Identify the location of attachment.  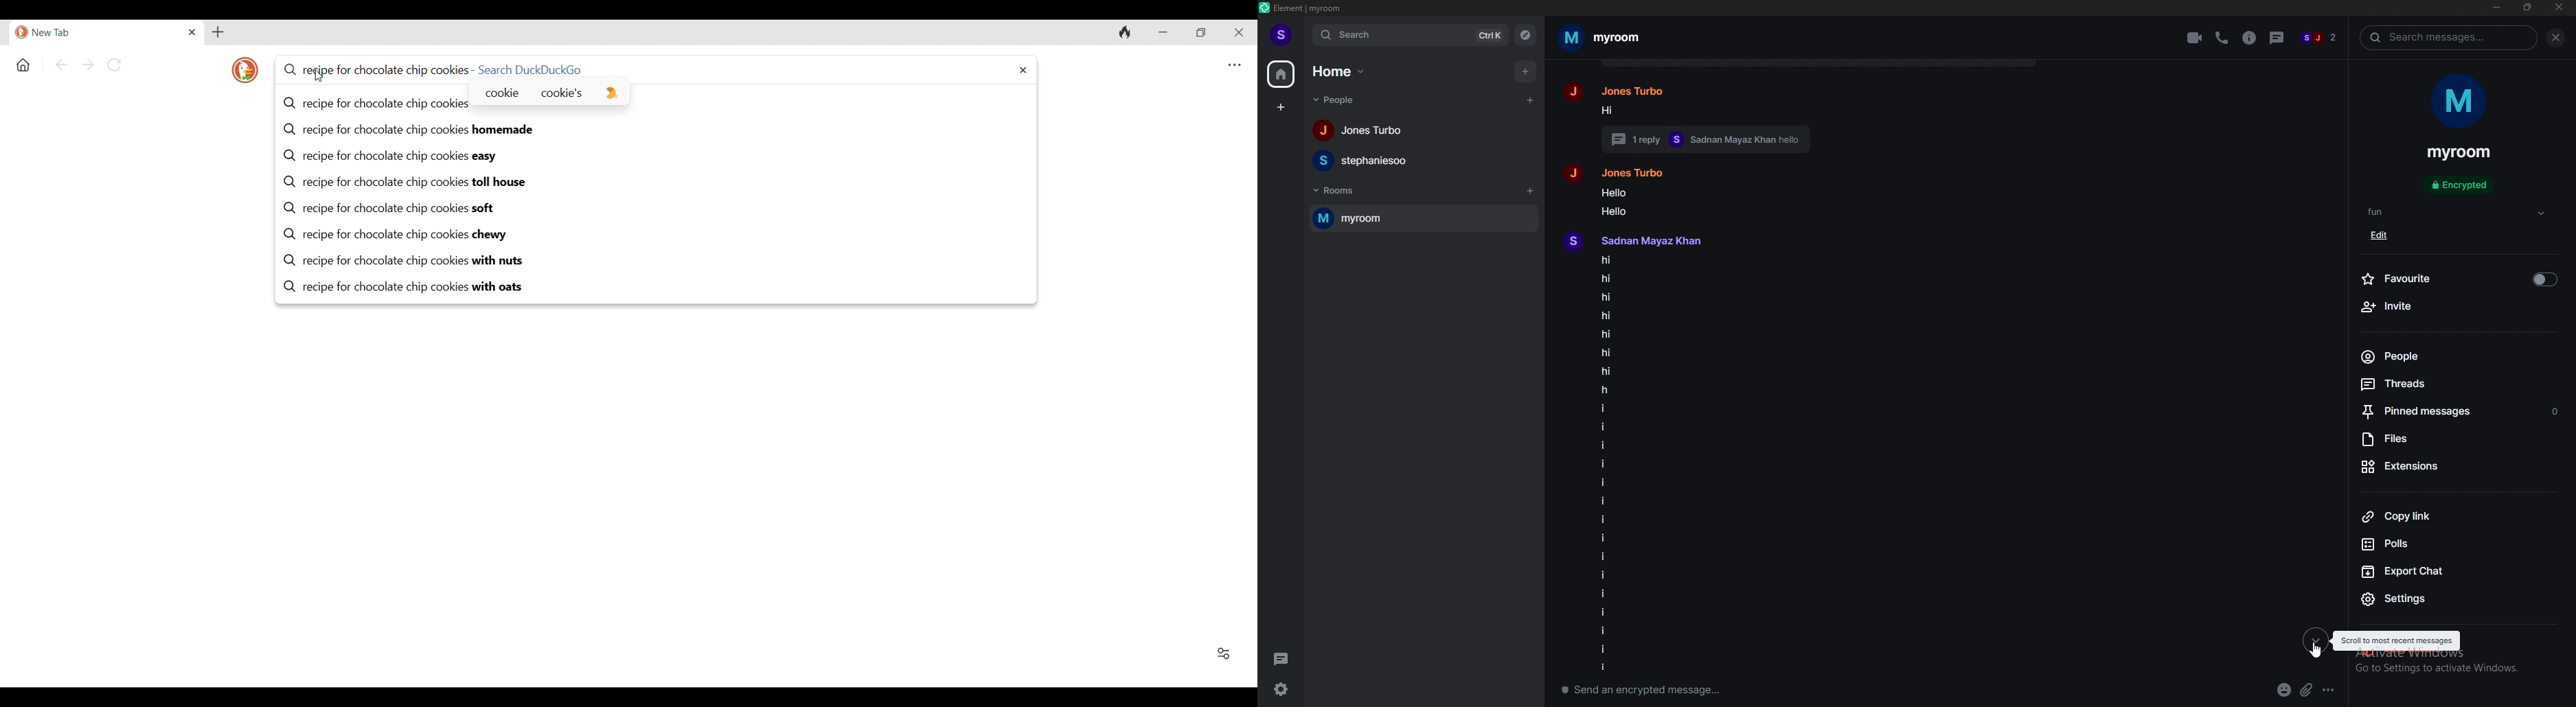
(2305, 689).